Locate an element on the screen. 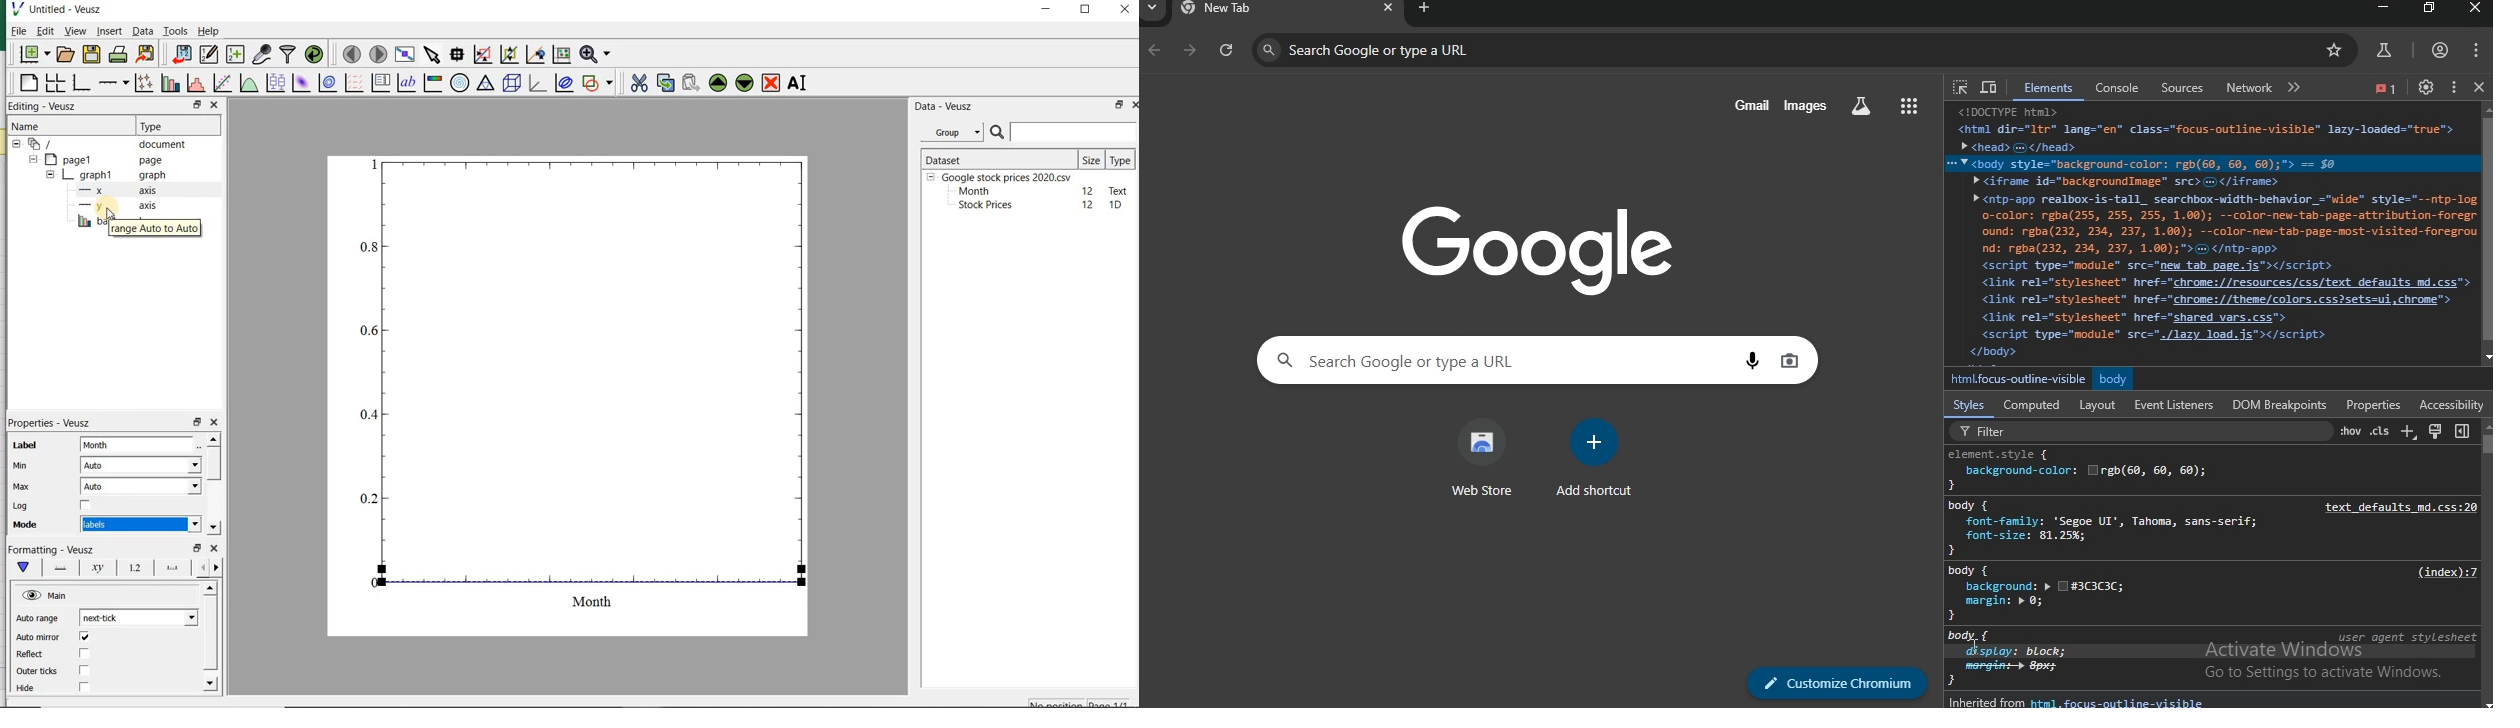 The image size is (2520, 728).  is located at coordinates (1975, 87).